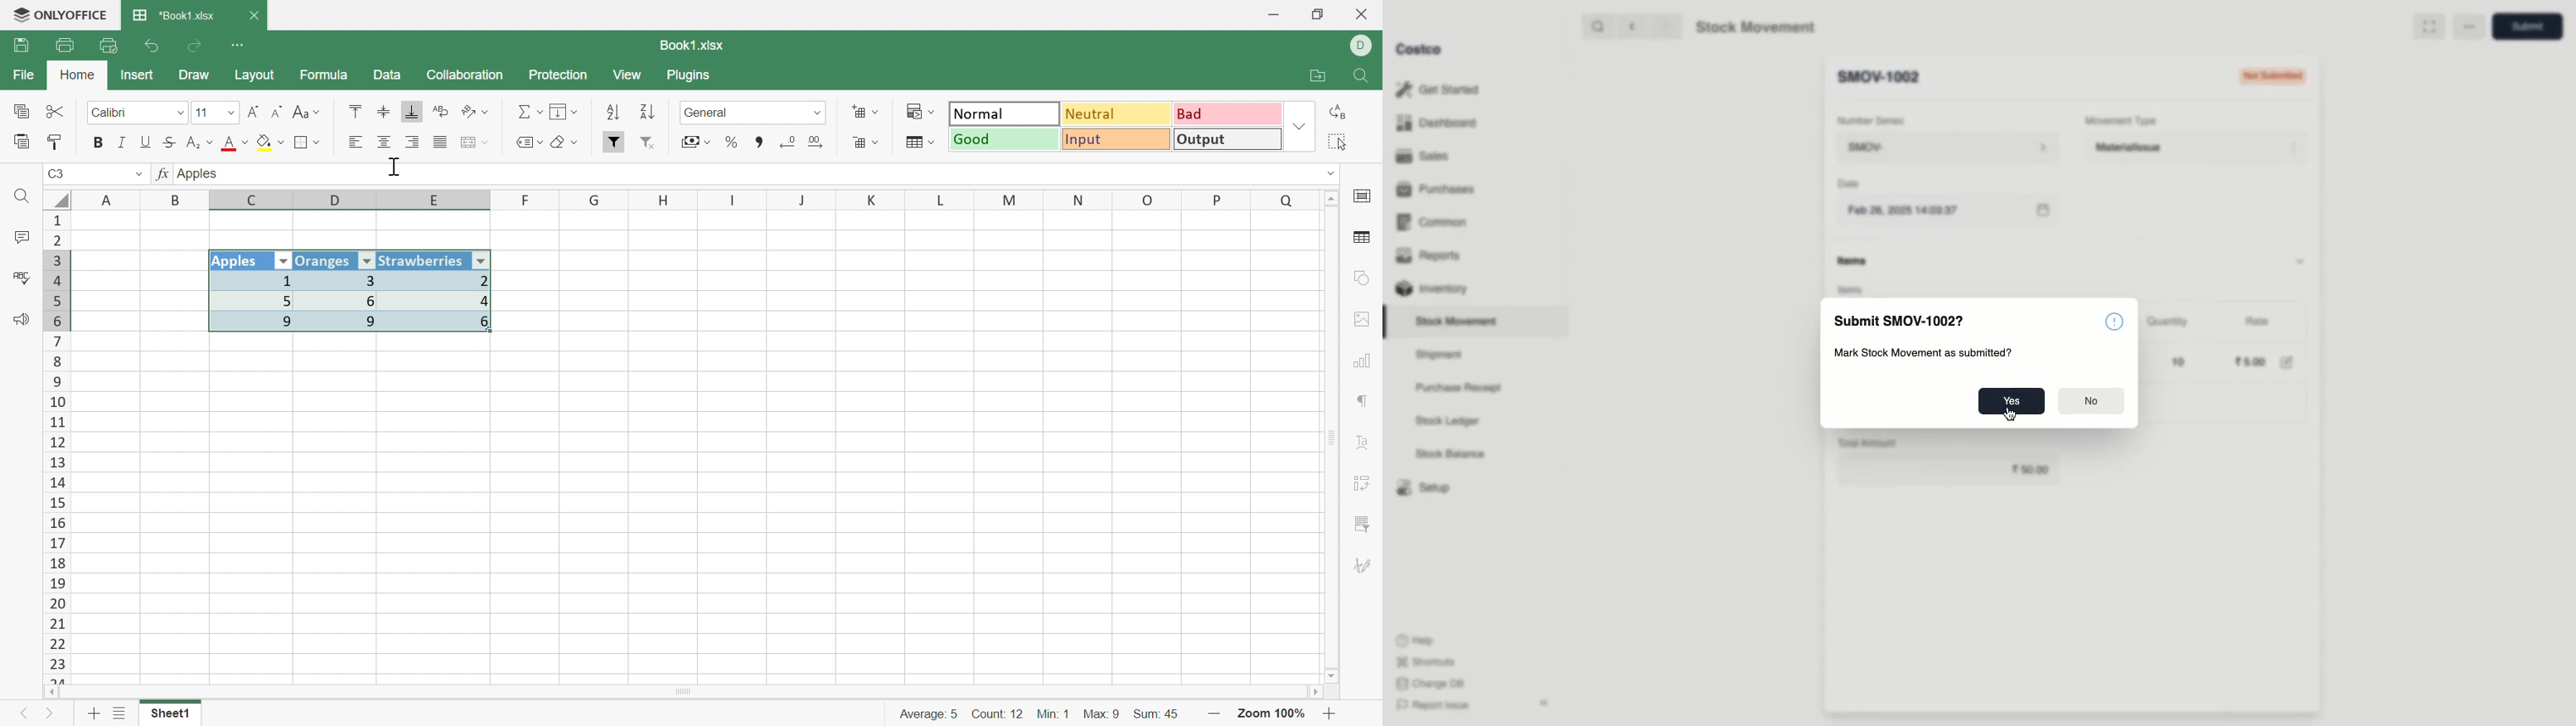 The height and width of the screenshot is (728, 2576). What do you see at coordinates (612, 113) in the screenshot?
I see `Ascending order` at bounding box center [612, 113].